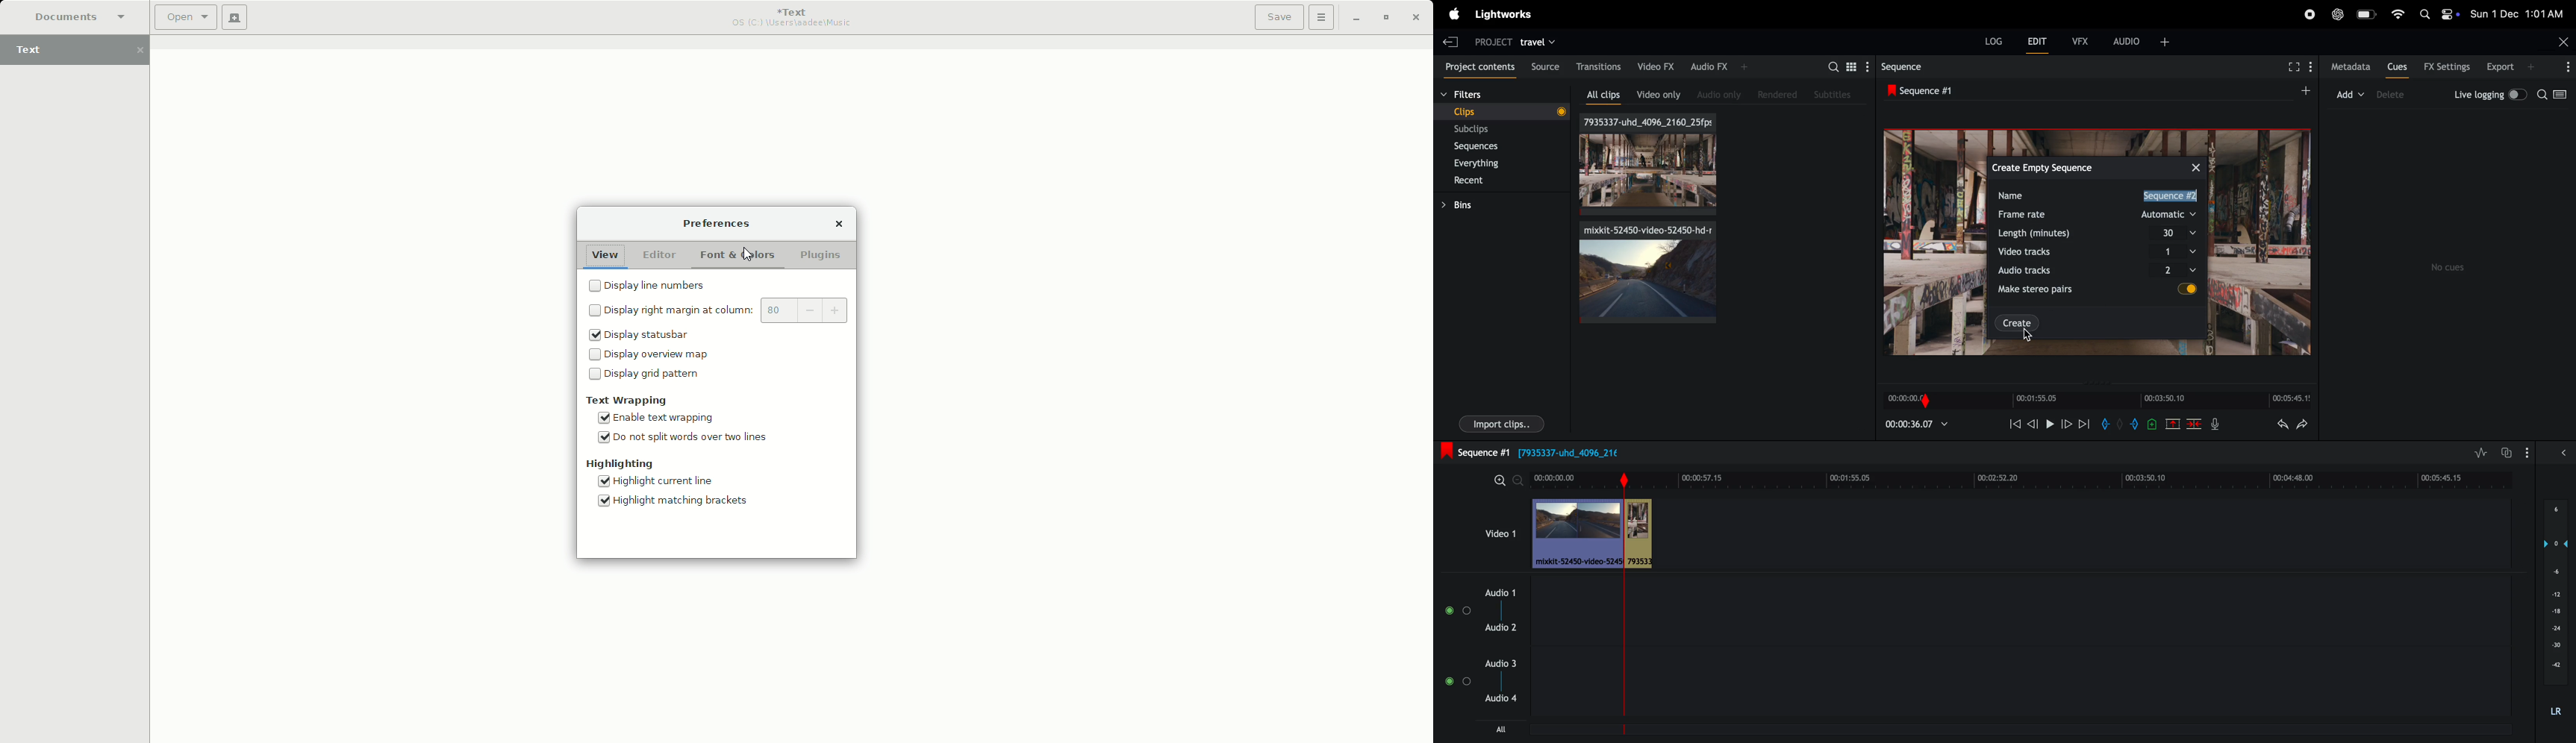 This screenshot has height=756, width=2576. Describe the element at coordinates (2029, 336) in the screenshot. I see `cursor` at that location.